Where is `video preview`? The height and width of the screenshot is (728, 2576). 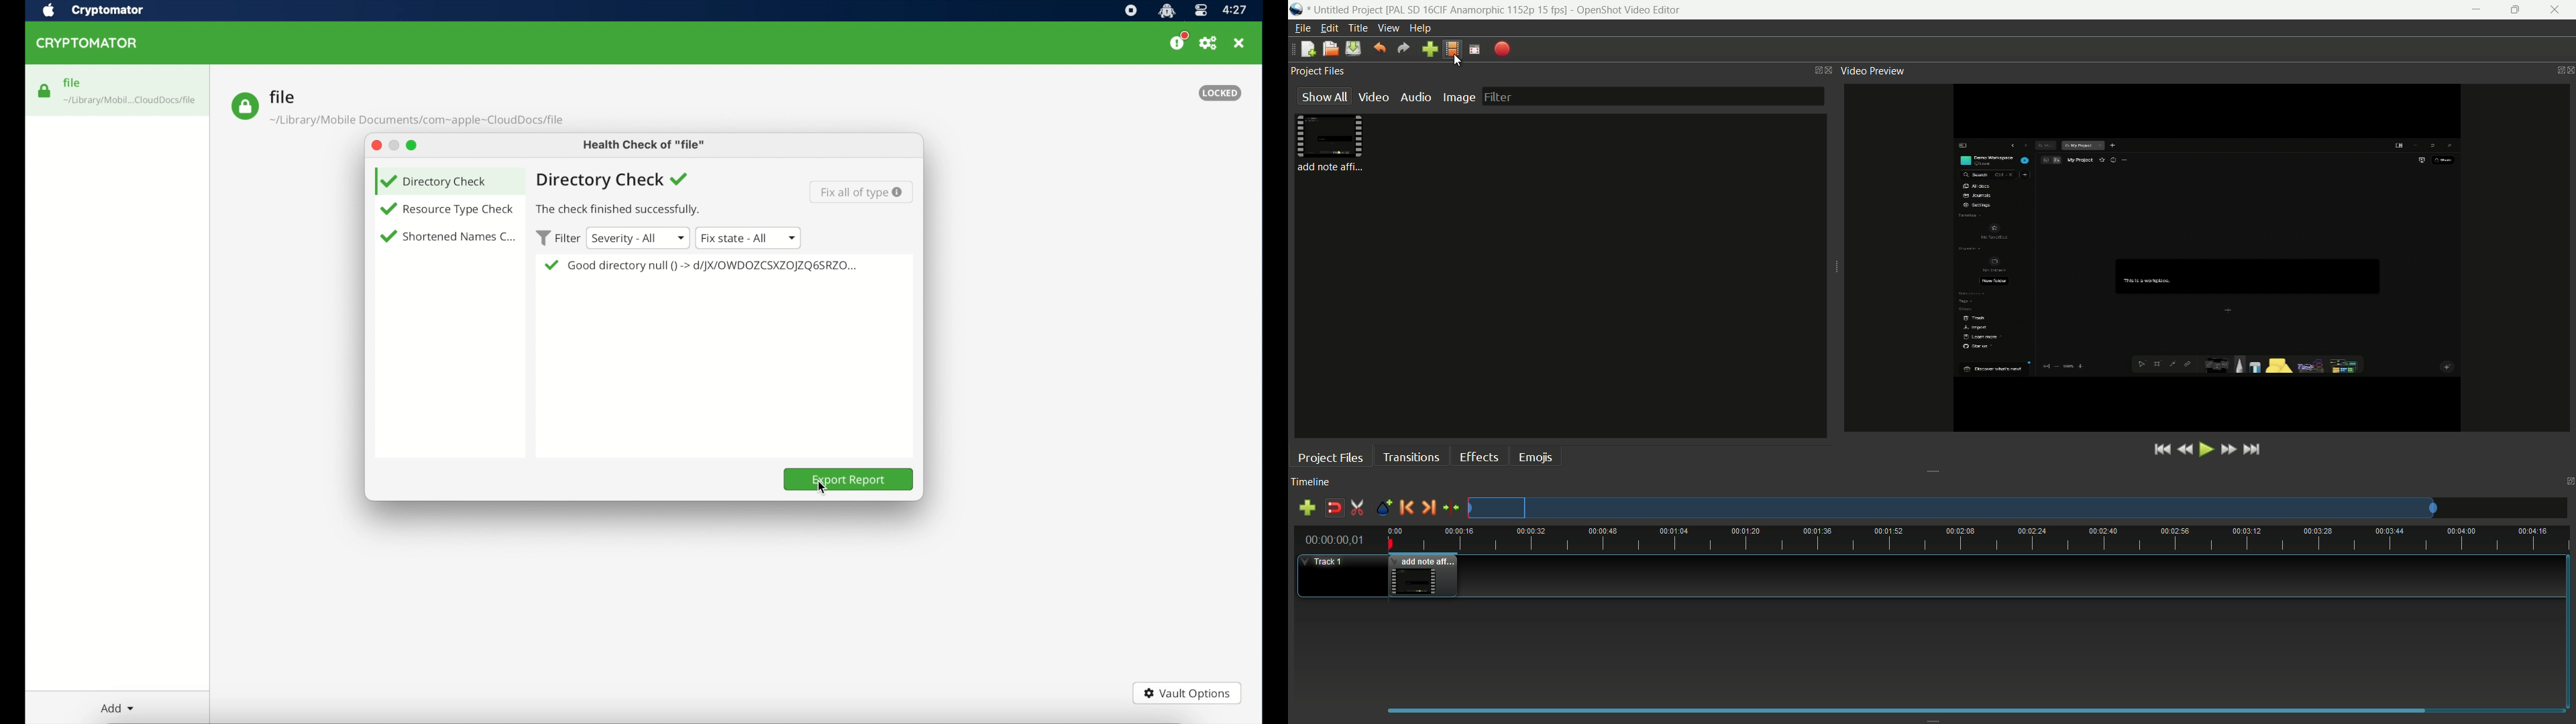
video preview is located at coordinates (2201, 259).